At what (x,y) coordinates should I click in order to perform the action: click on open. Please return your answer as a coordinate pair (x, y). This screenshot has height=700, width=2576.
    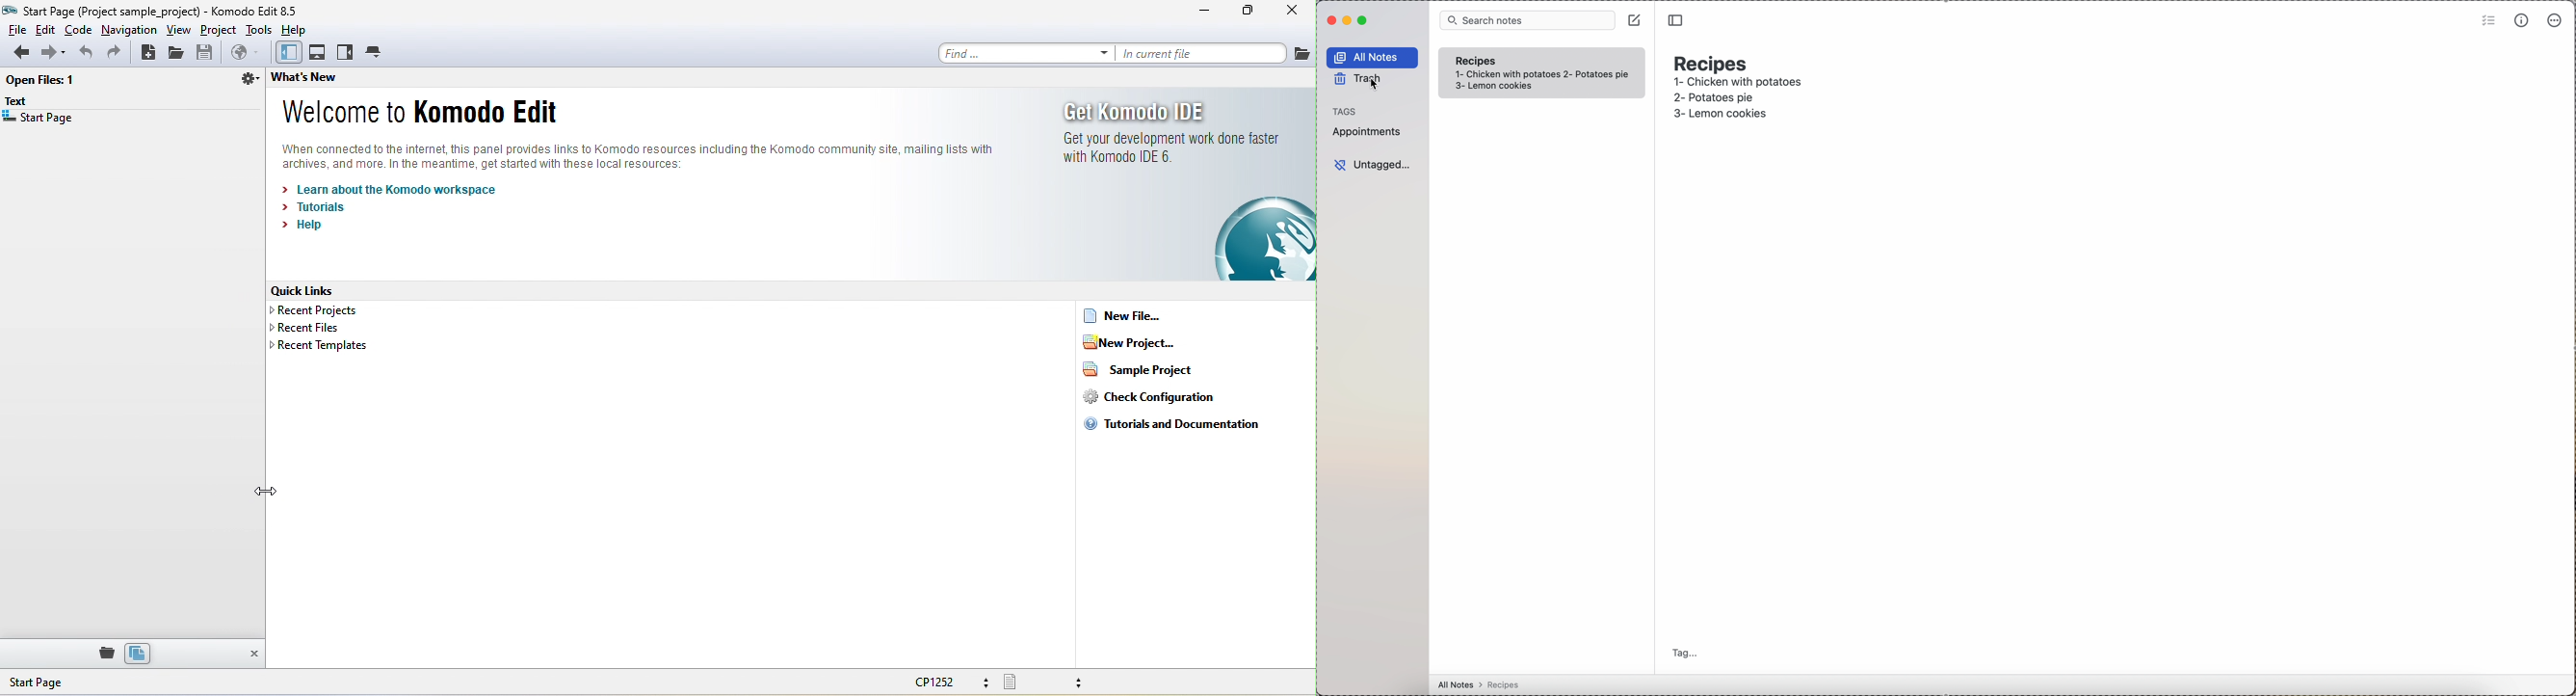
    Looking at the image, I should click on (179, 53).